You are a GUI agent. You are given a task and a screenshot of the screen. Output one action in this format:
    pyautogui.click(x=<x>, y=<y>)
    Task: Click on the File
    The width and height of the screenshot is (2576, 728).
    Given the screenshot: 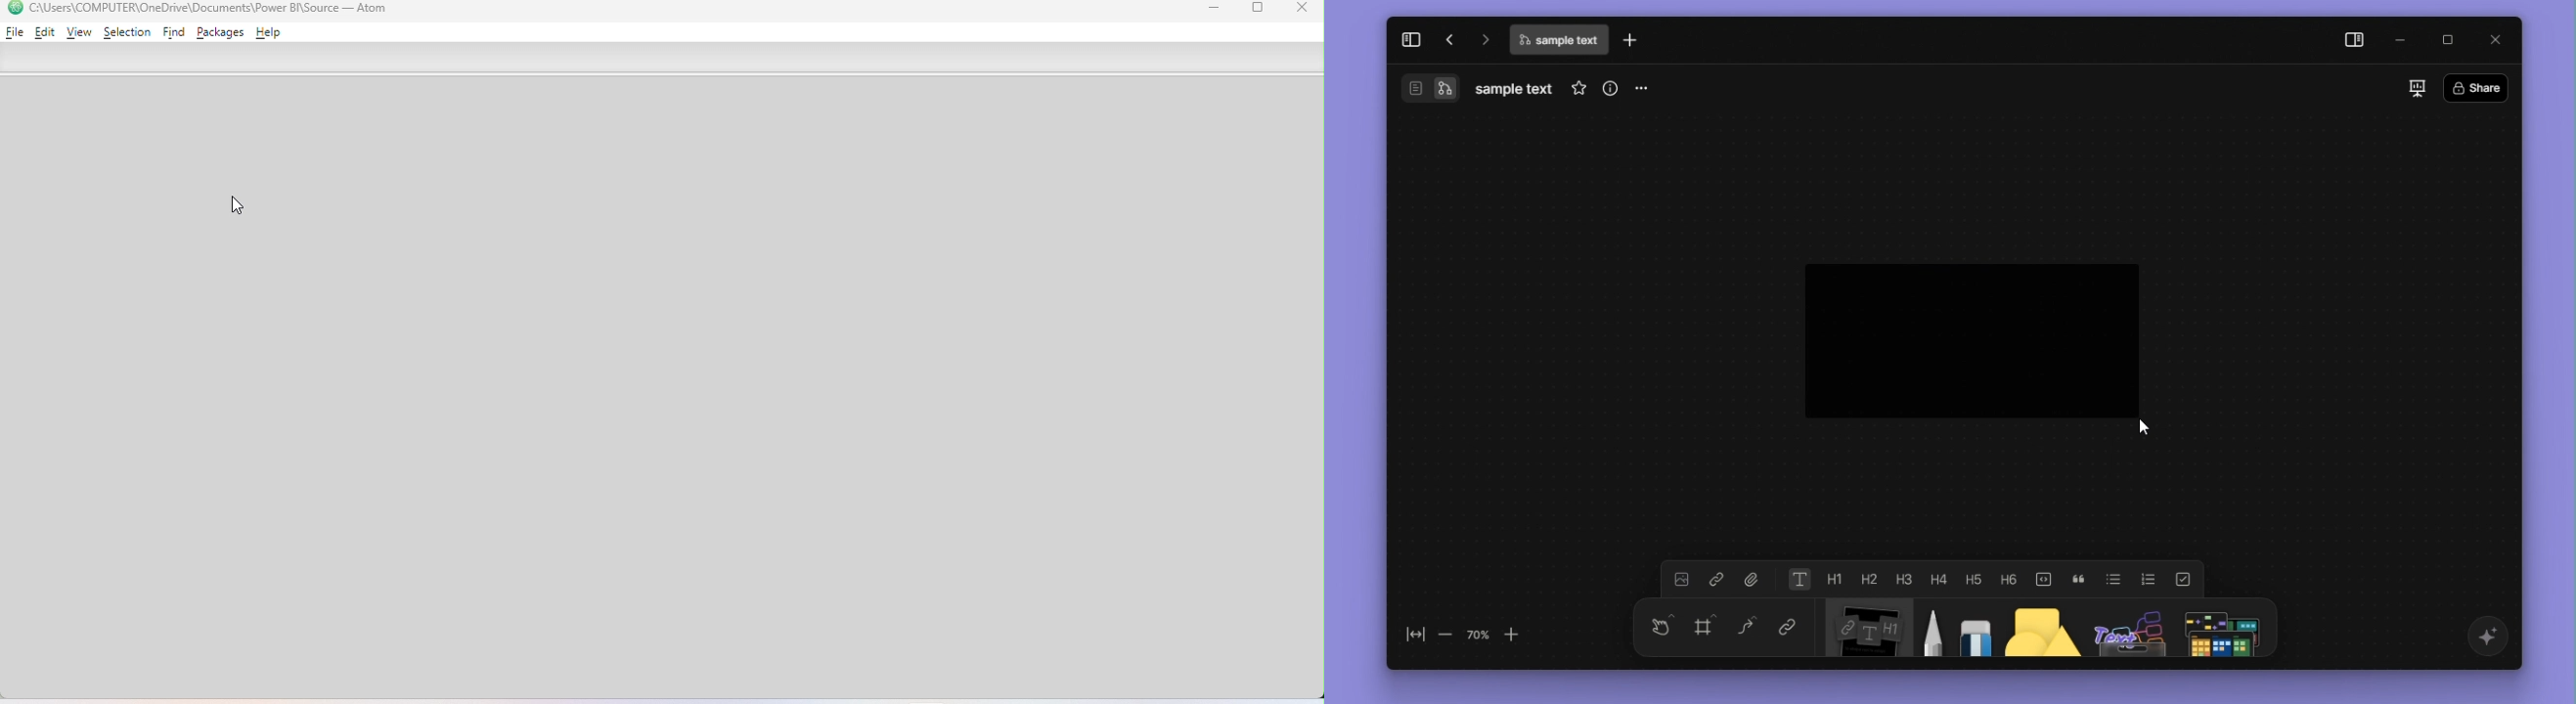 What is the action you would take?
    pyautogui.click(x=16, y=31)
    